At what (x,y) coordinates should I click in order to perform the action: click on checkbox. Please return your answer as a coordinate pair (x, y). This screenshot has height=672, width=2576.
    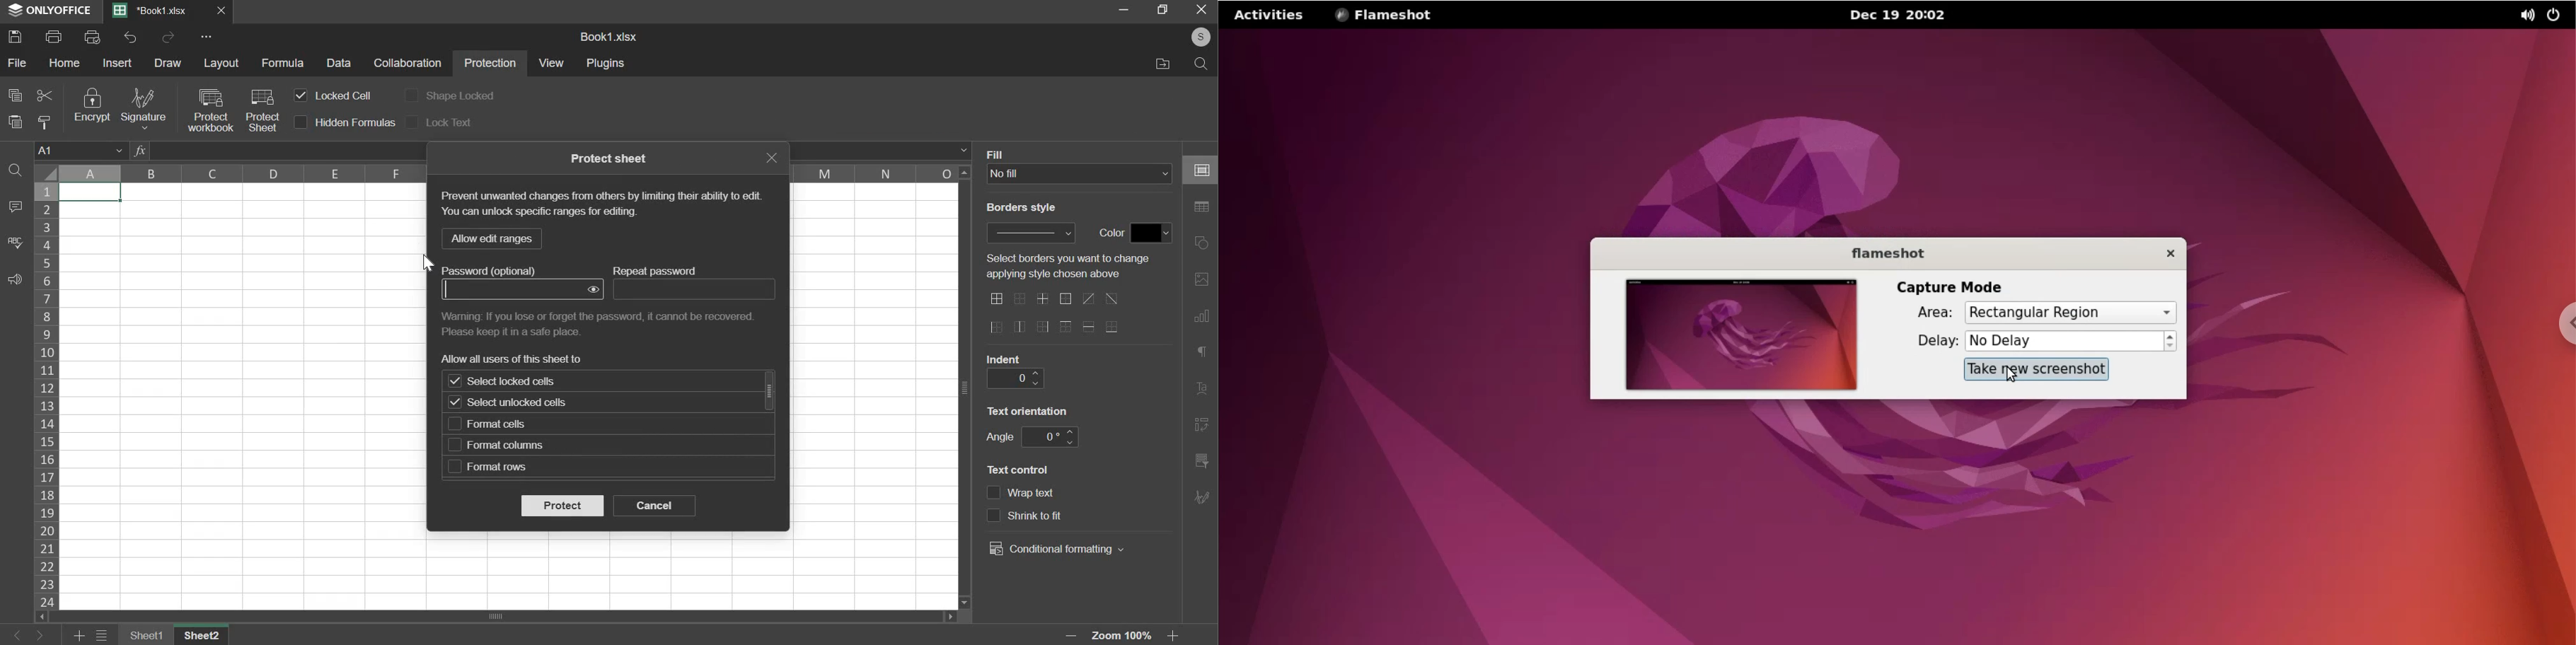
    Looking at the image, I should click on (455, 445).